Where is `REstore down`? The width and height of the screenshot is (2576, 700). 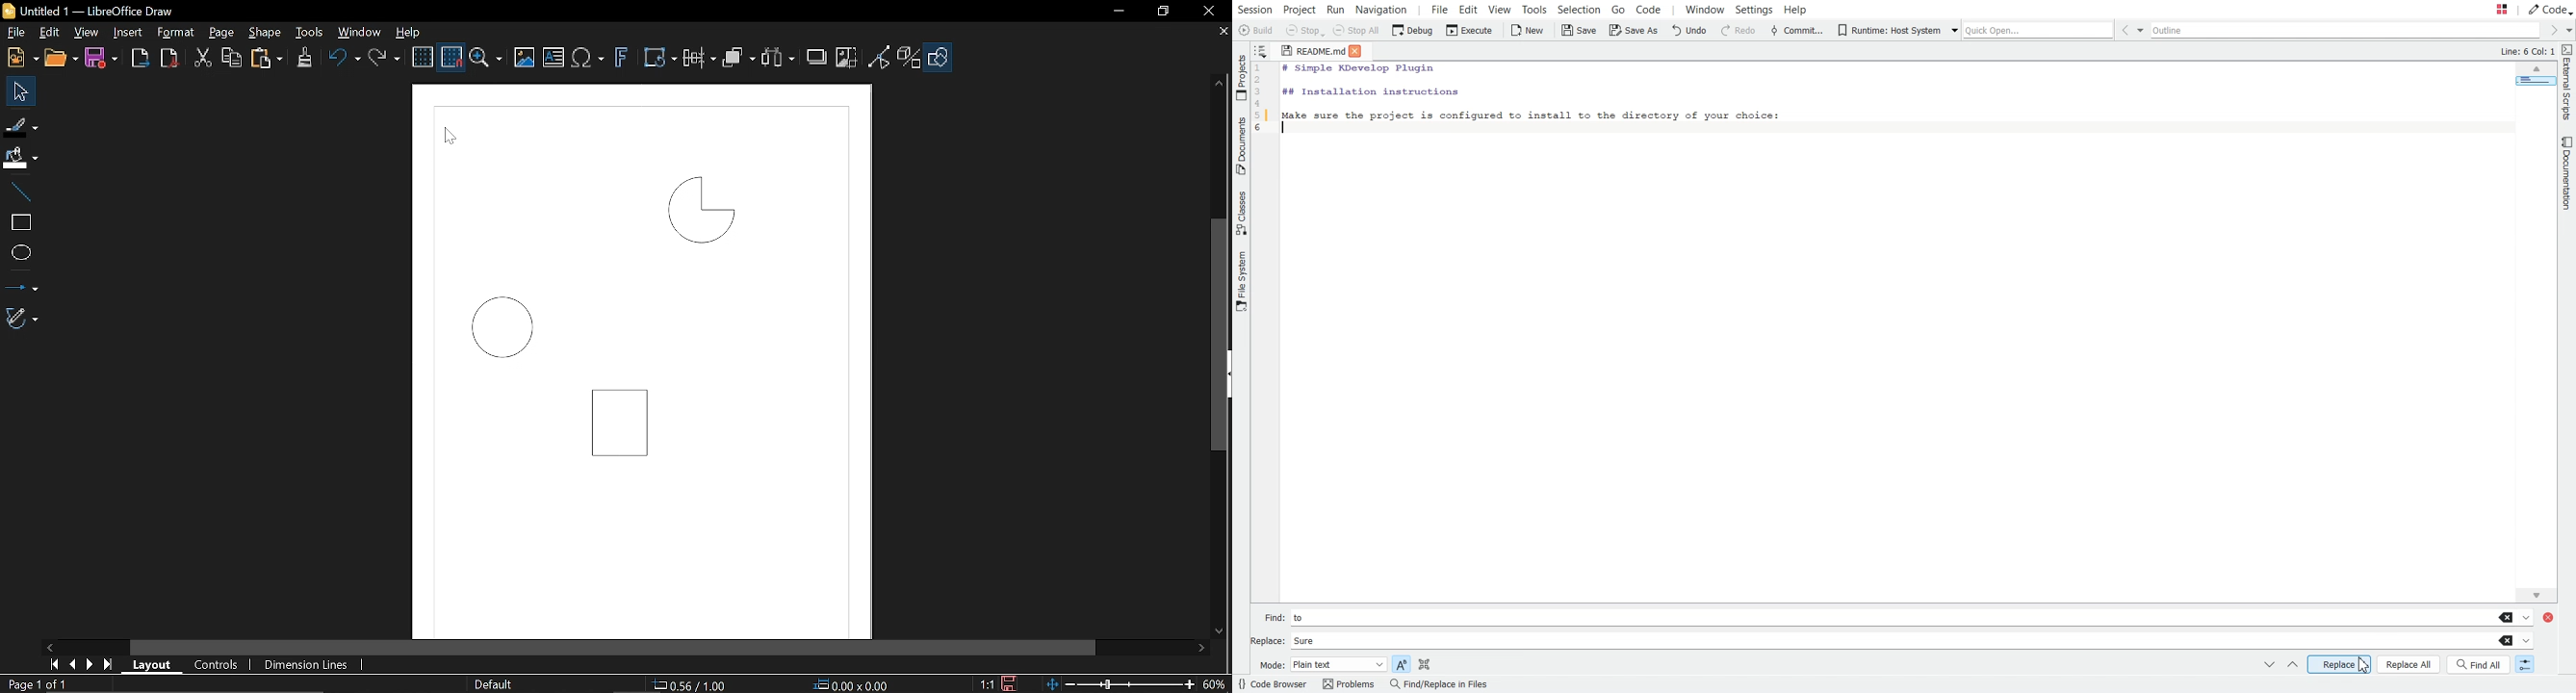 REstore down is located at coordinates (1166, 14).